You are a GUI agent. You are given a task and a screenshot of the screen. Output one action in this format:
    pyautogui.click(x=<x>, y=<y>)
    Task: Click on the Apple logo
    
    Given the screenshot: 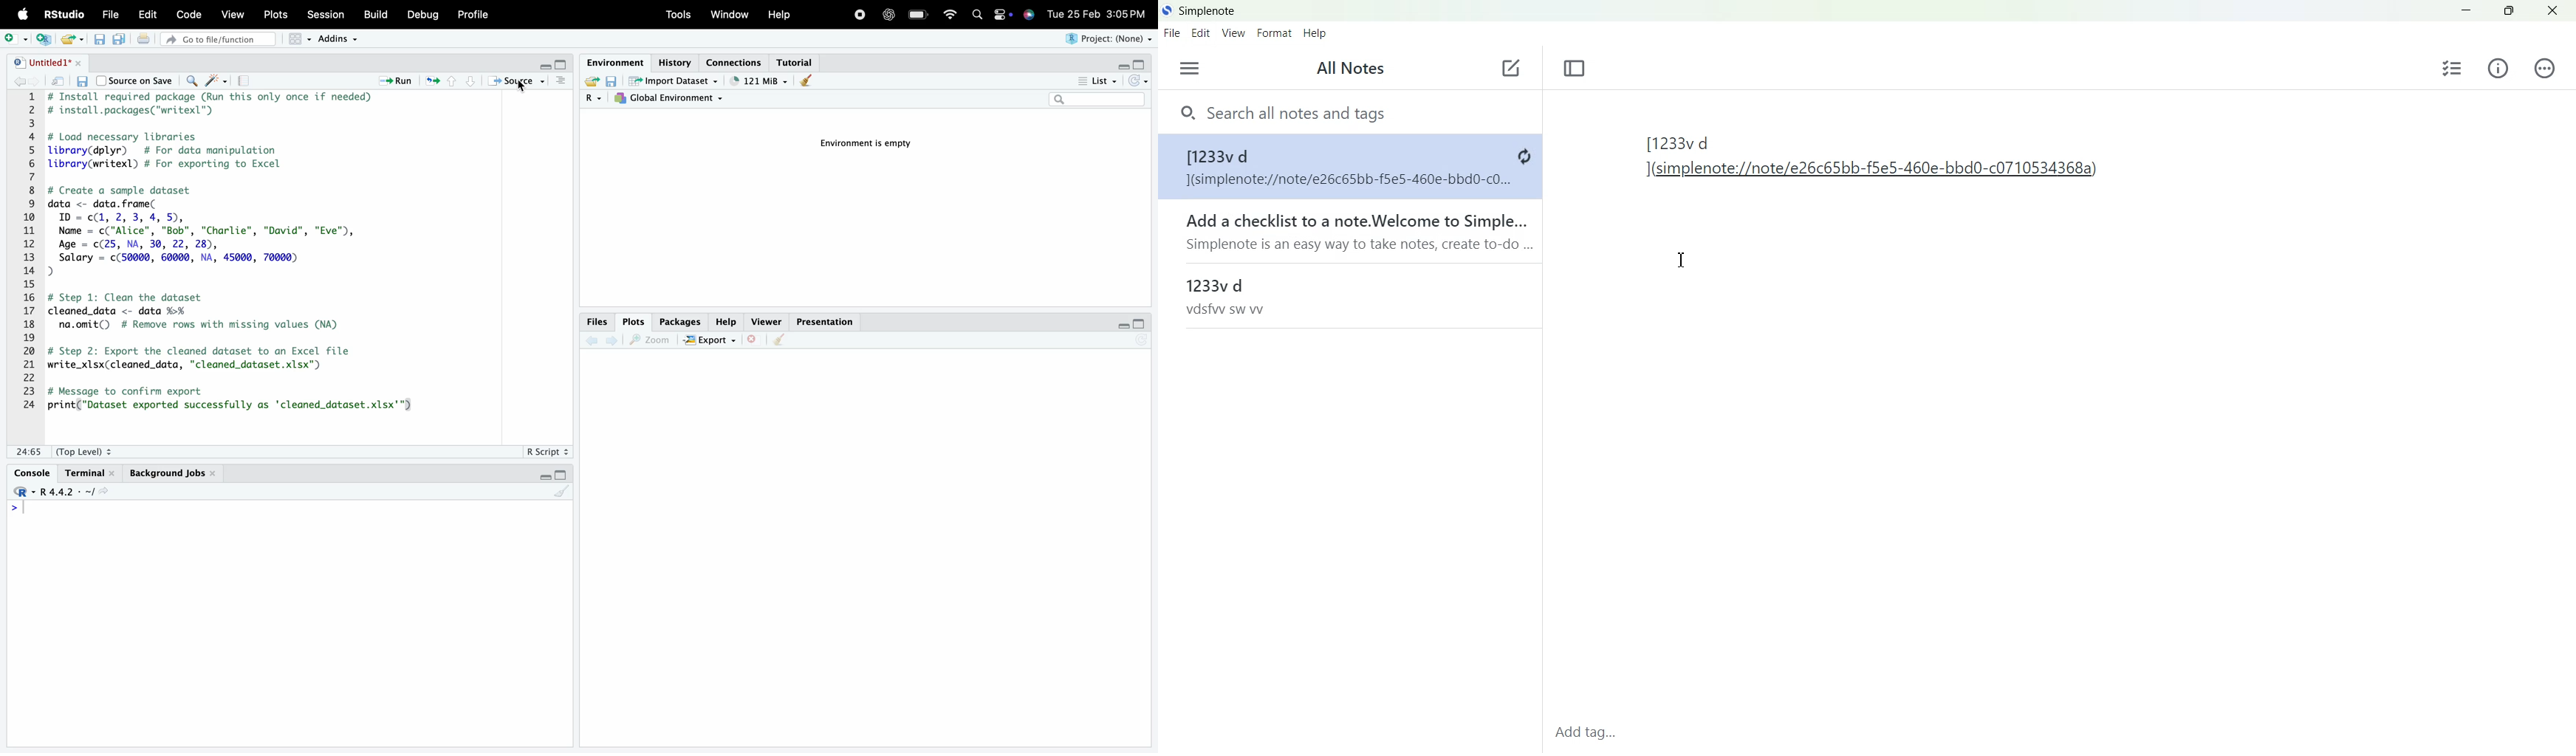 What is the action you would take?
    pyautogui.click(x=21, y=14)
    